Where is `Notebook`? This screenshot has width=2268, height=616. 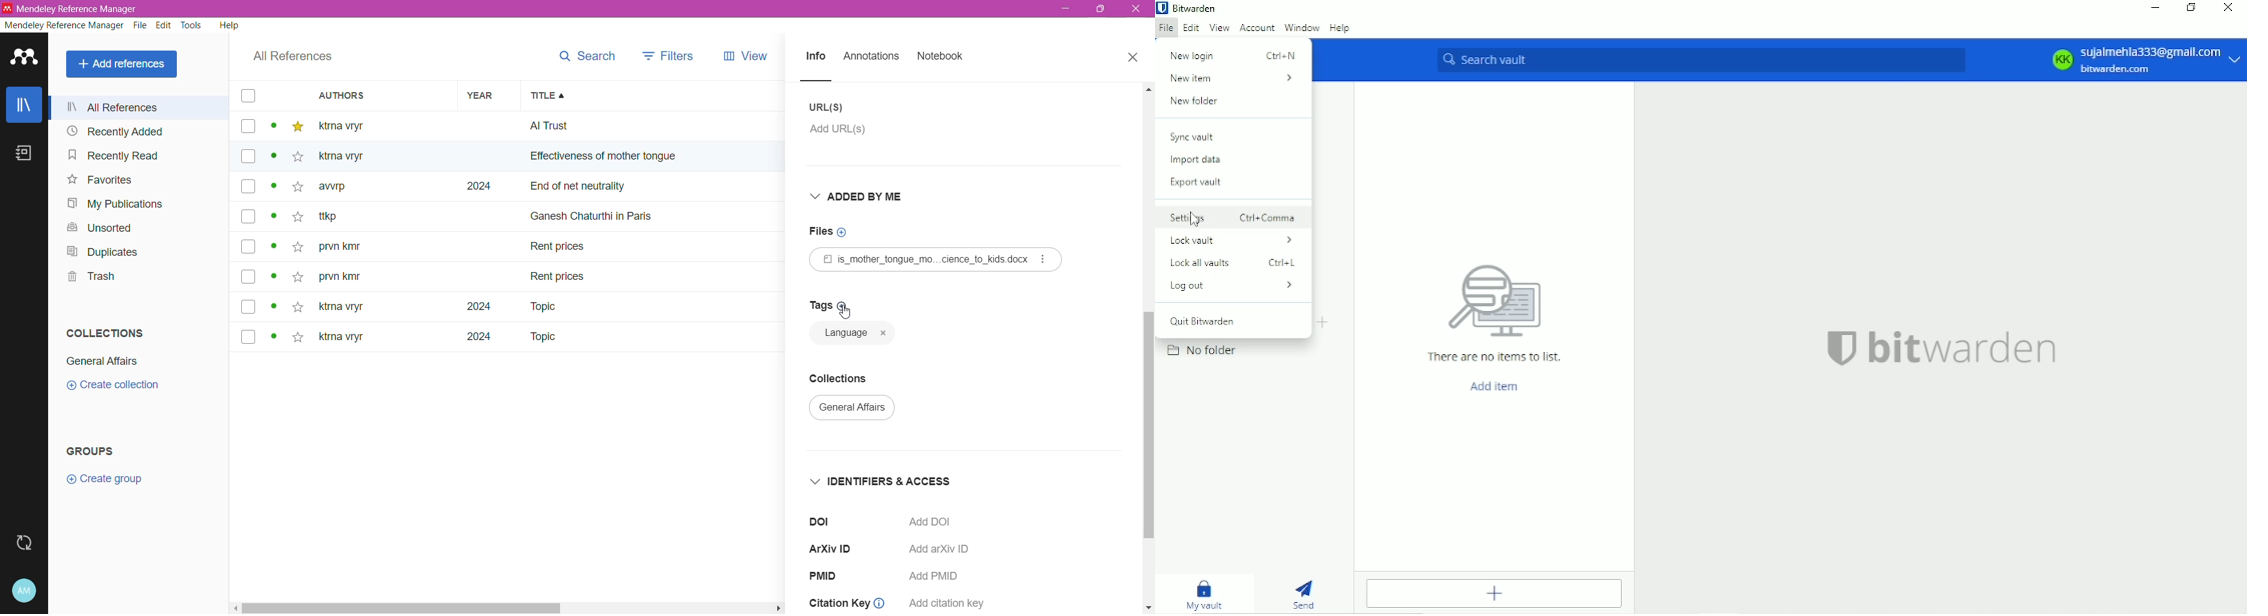
Notebook is located at coordinates (24, 153).